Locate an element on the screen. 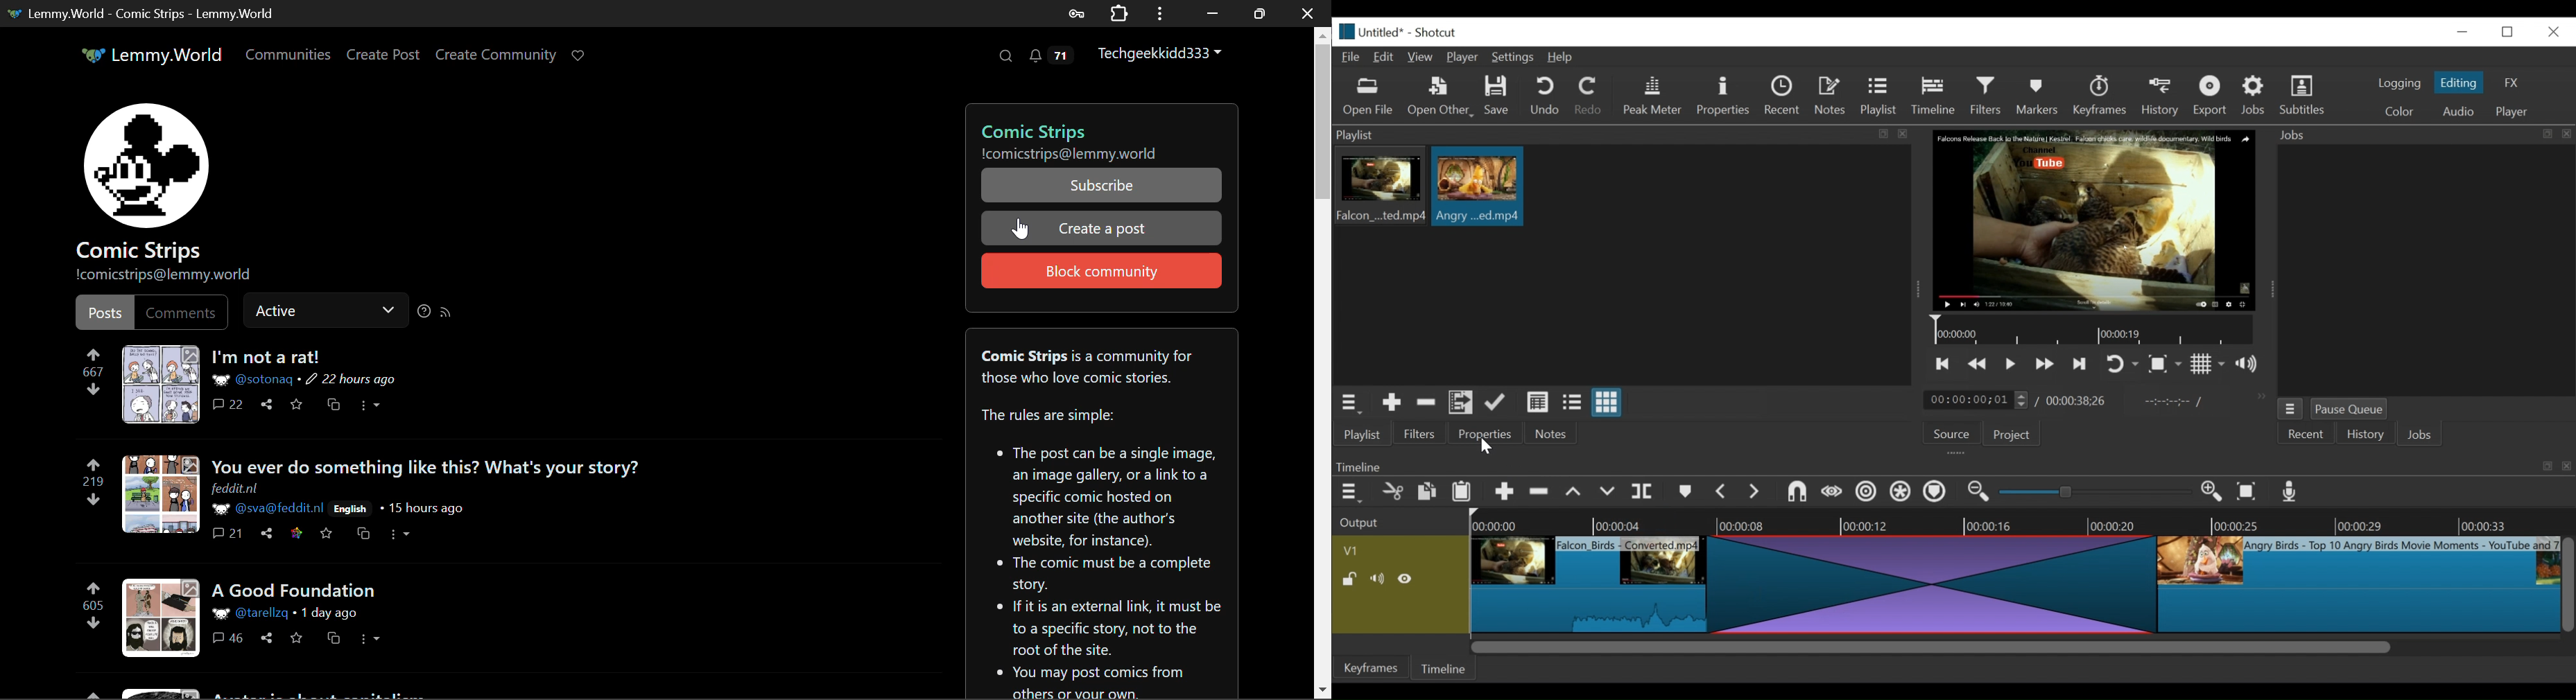 The height and width of the screenshot is (700, 2576). Pause Queue is located at coordinates (2350, 412).